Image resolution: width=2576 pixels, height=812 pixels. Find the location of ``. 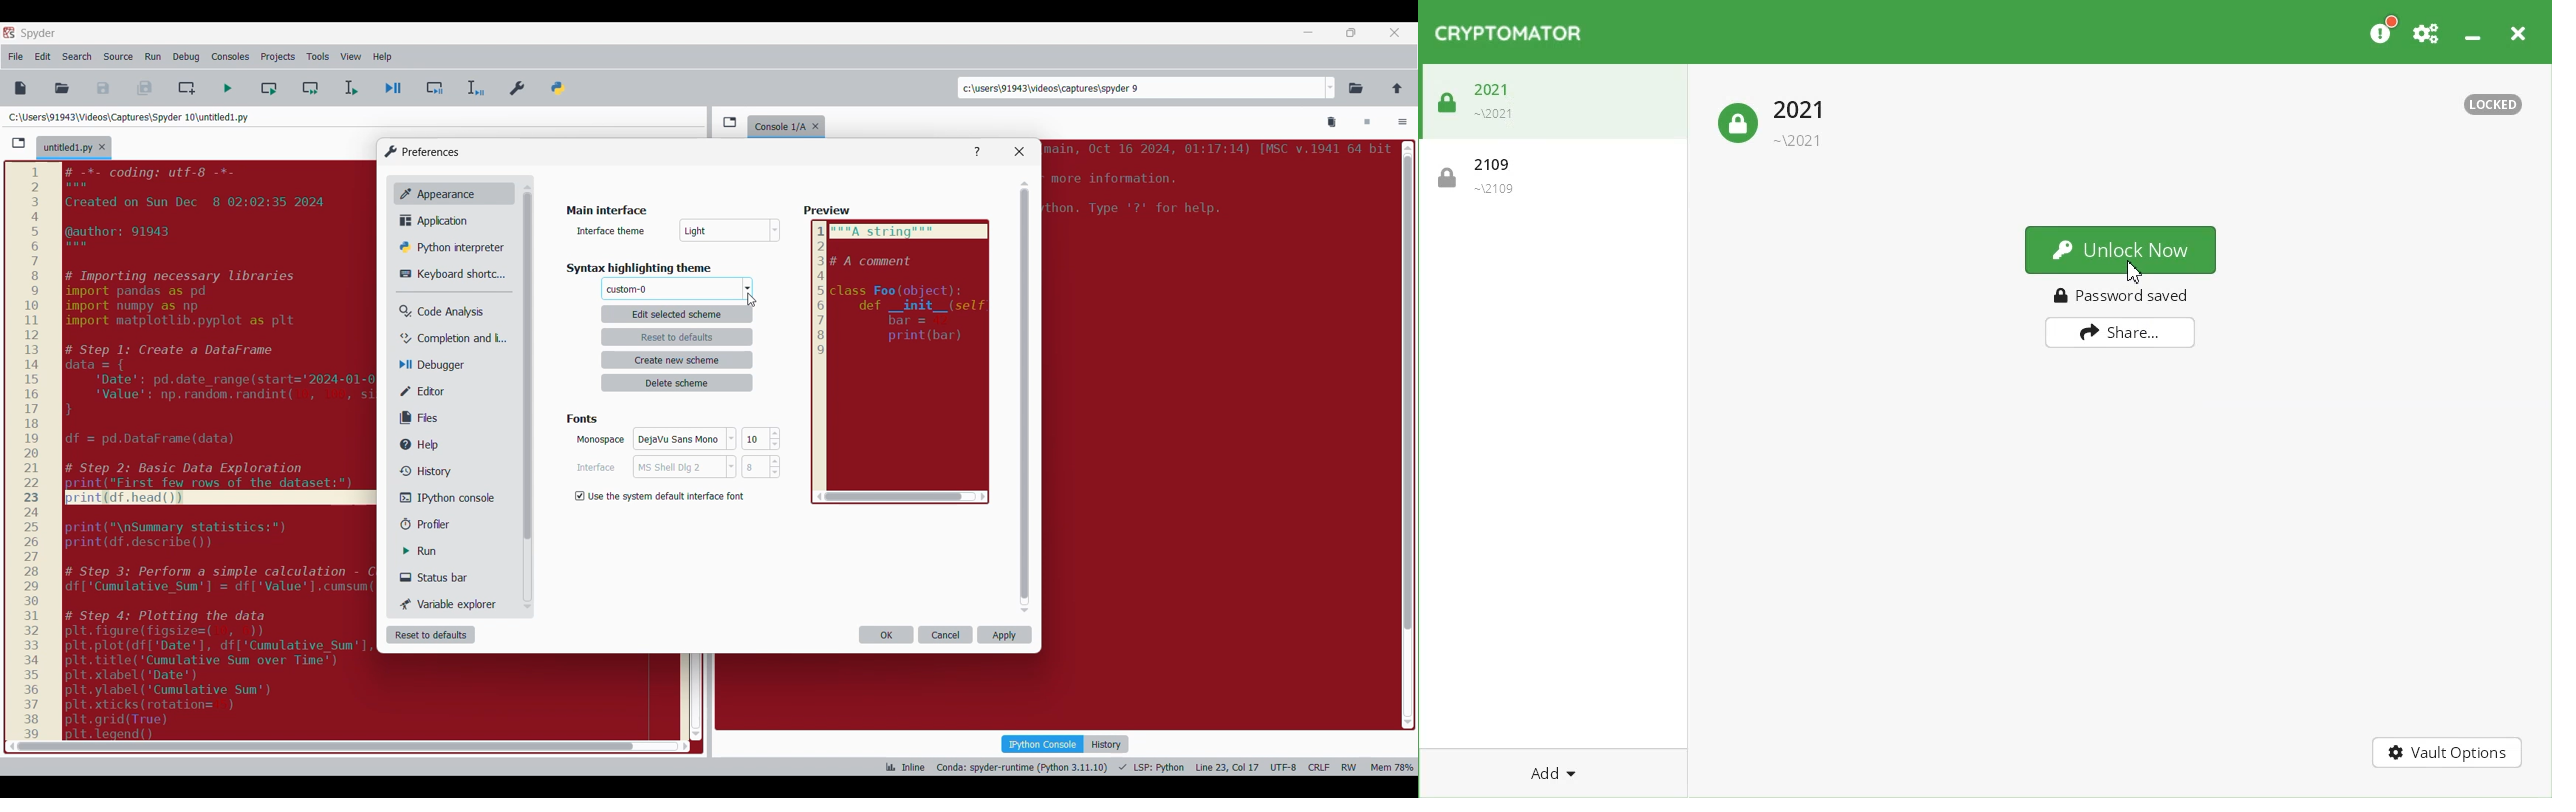

 is located at coordinates (732, 232).